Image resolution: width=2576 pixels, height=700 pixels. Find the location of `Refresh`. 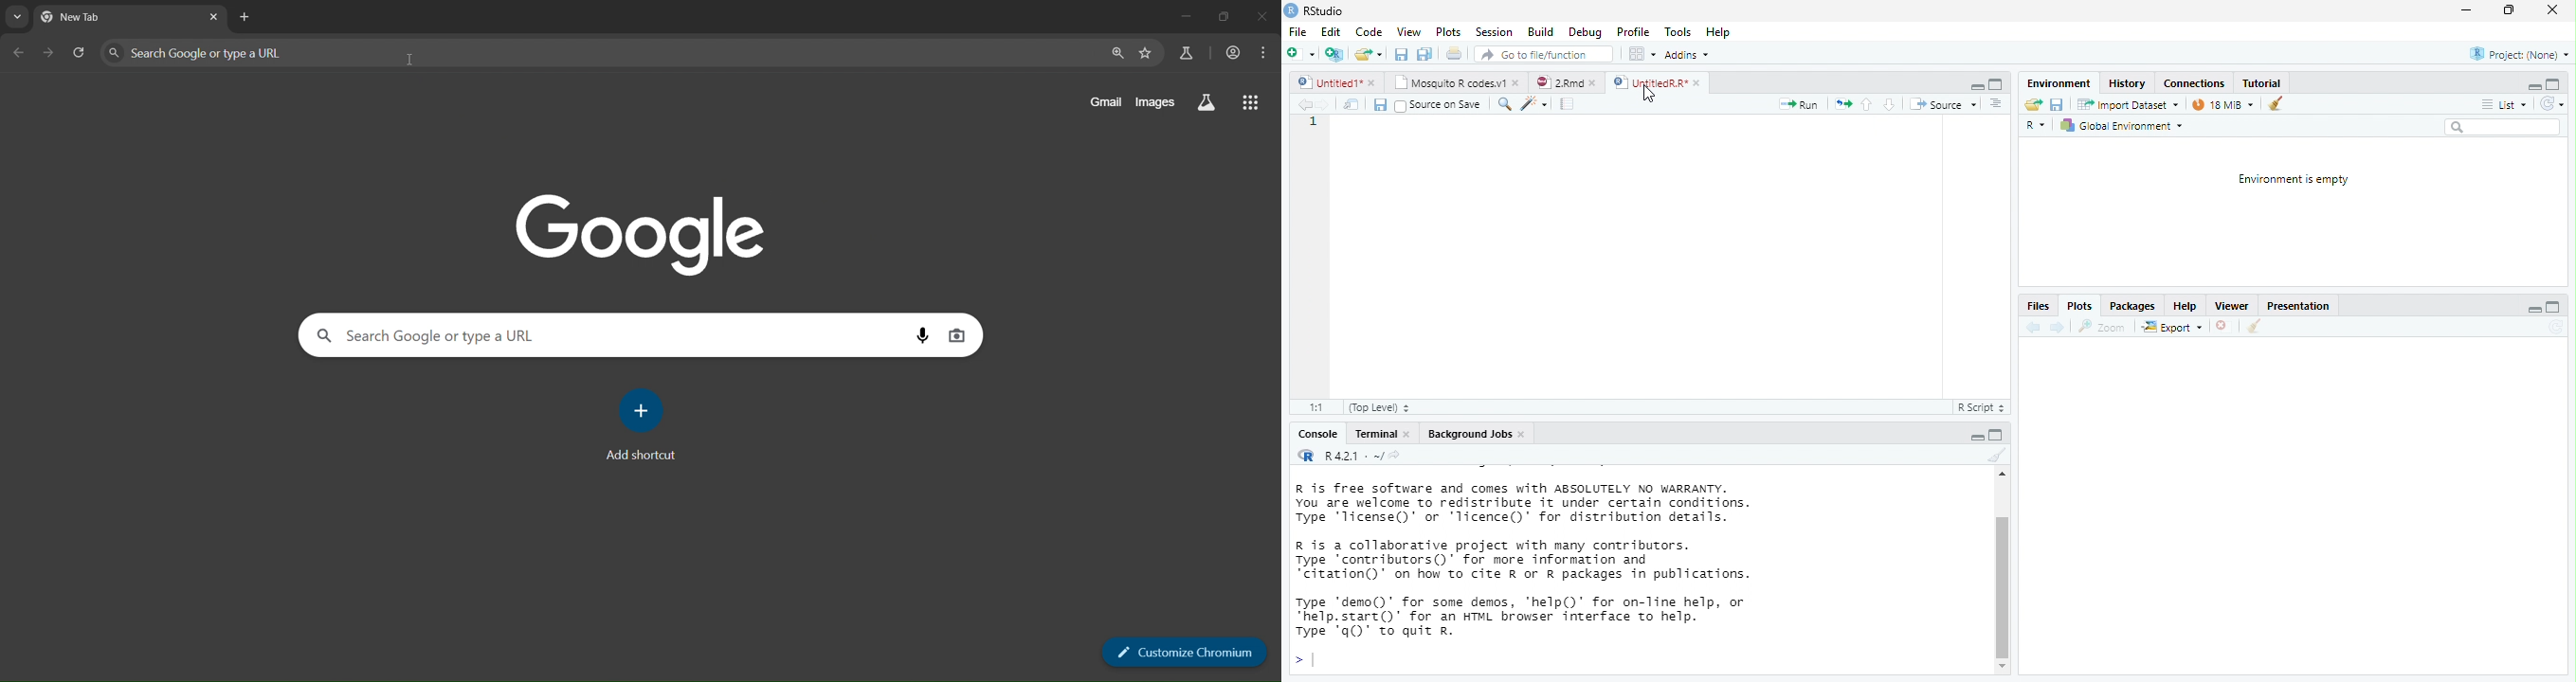

Refresh is located at coordinates (2552, 104).